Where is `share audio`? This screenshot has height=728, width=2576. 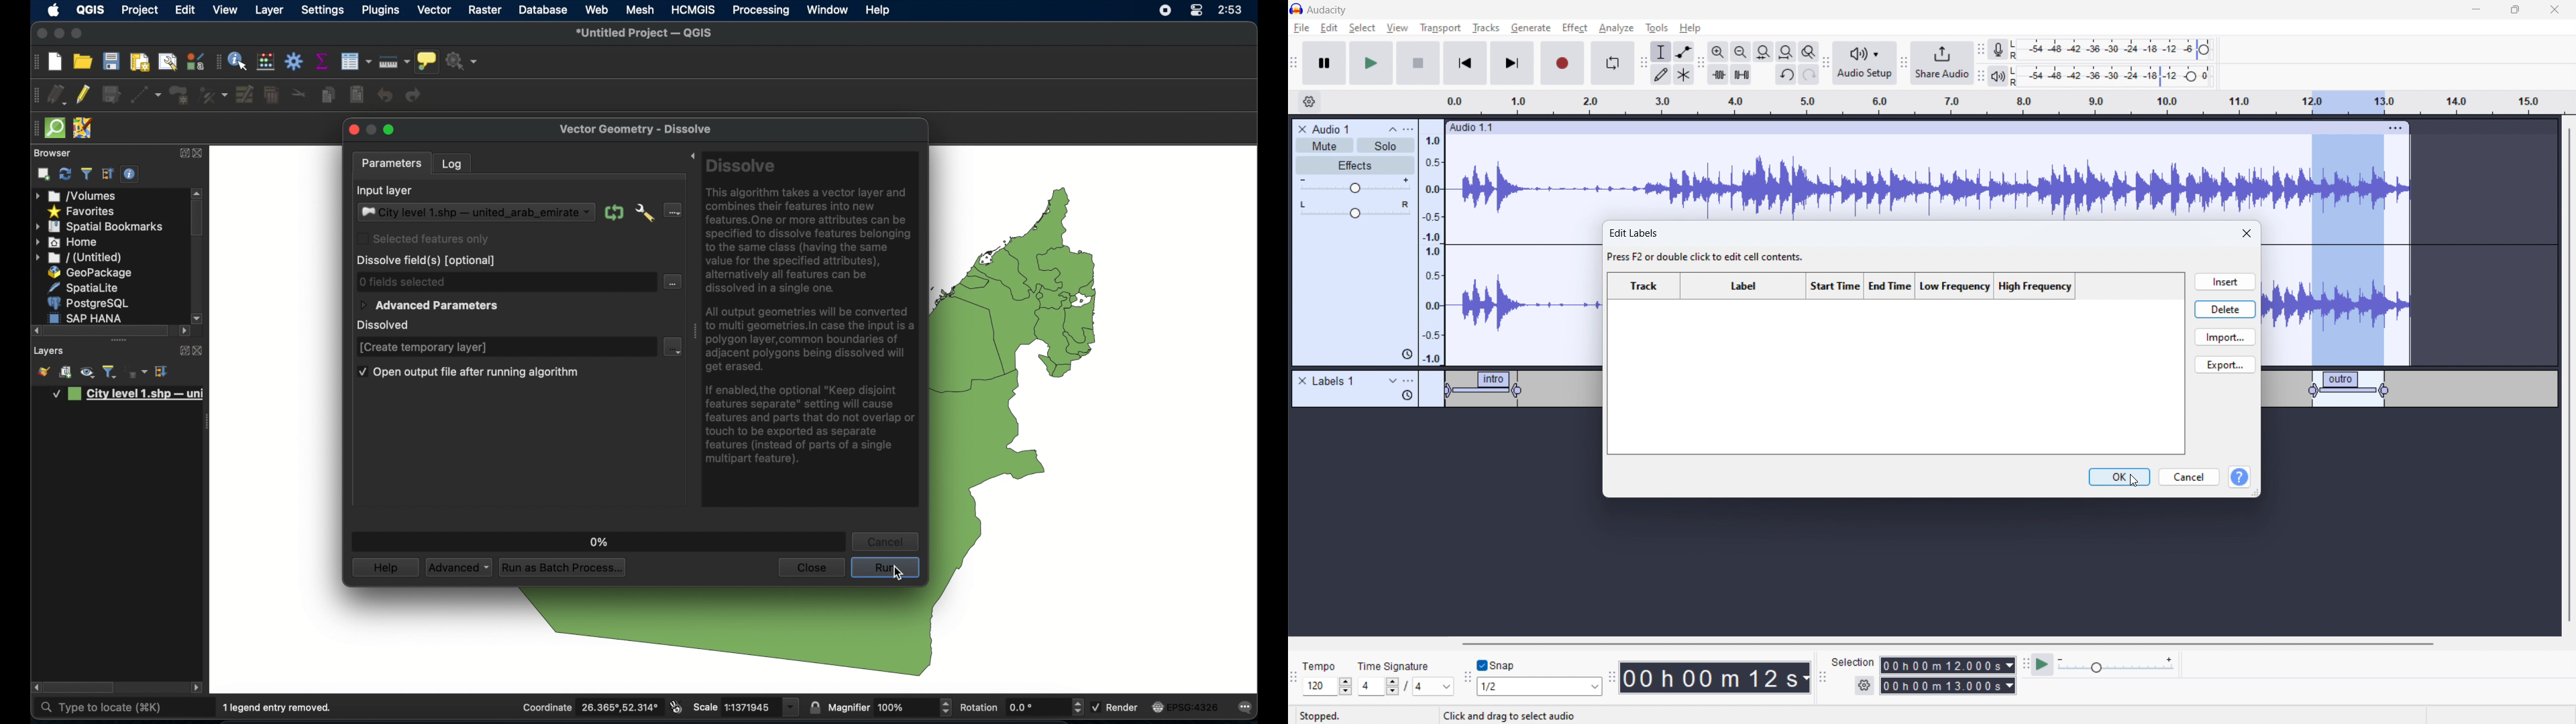
share audio is located at coordinates (1941, 63).